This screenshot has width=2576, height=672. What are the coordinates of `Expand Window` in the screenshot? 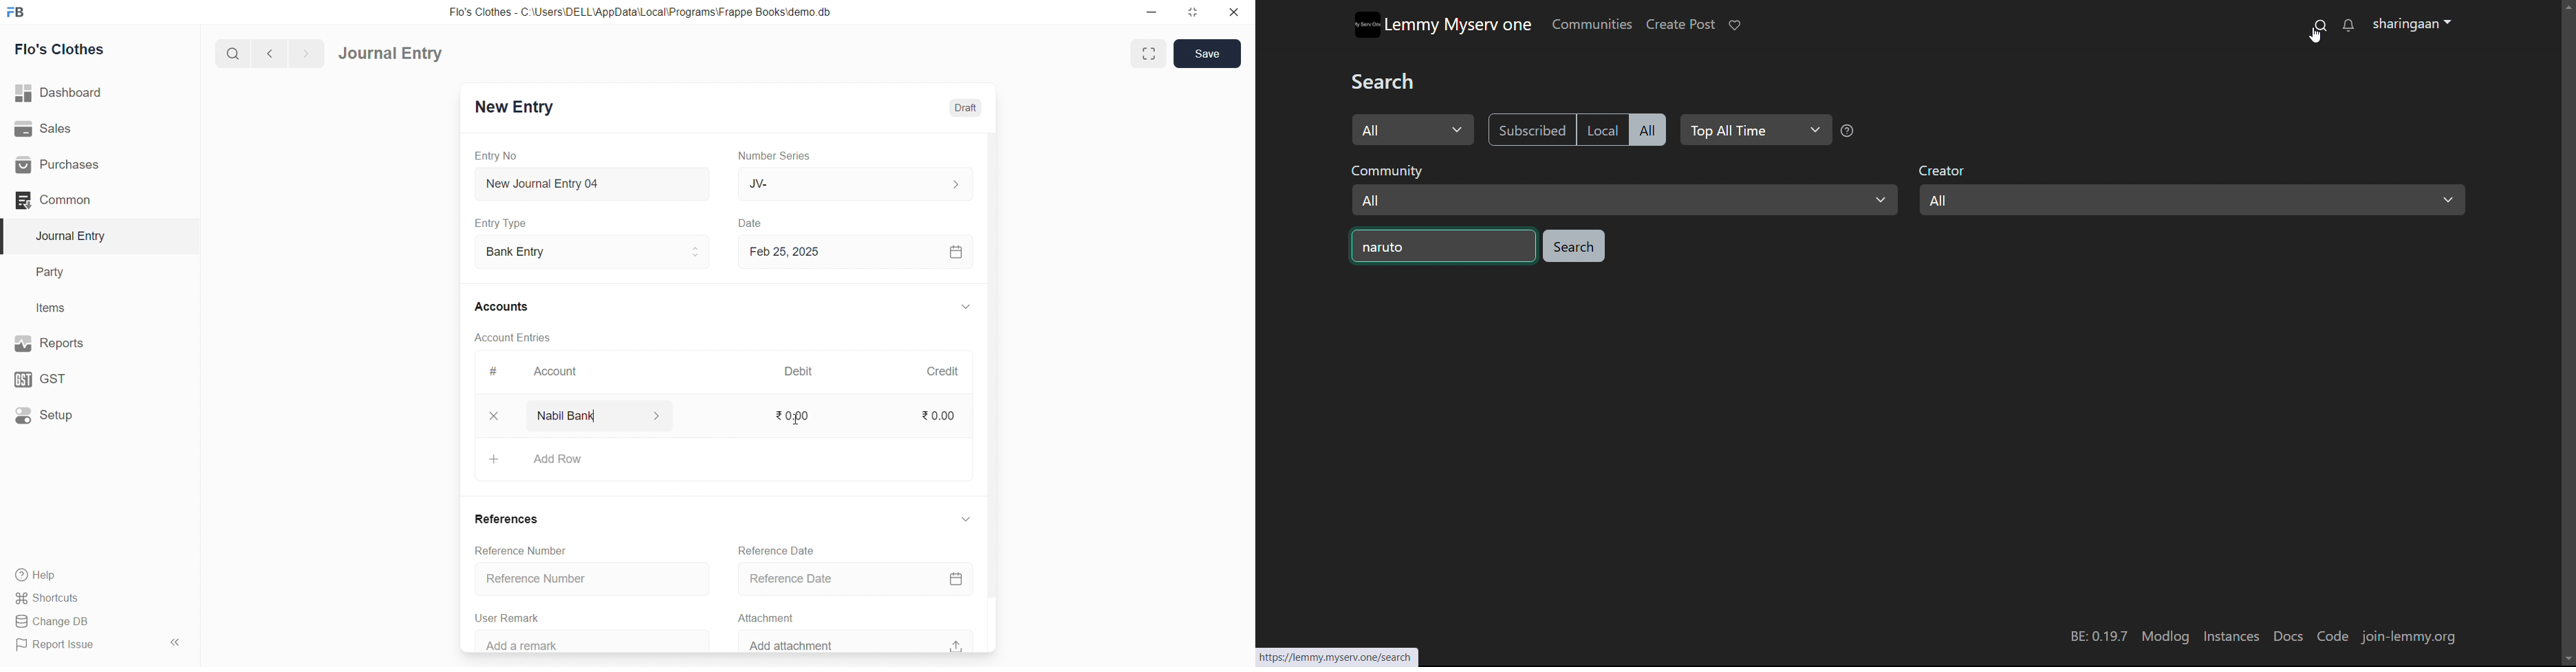 It's located at (1149, 54).